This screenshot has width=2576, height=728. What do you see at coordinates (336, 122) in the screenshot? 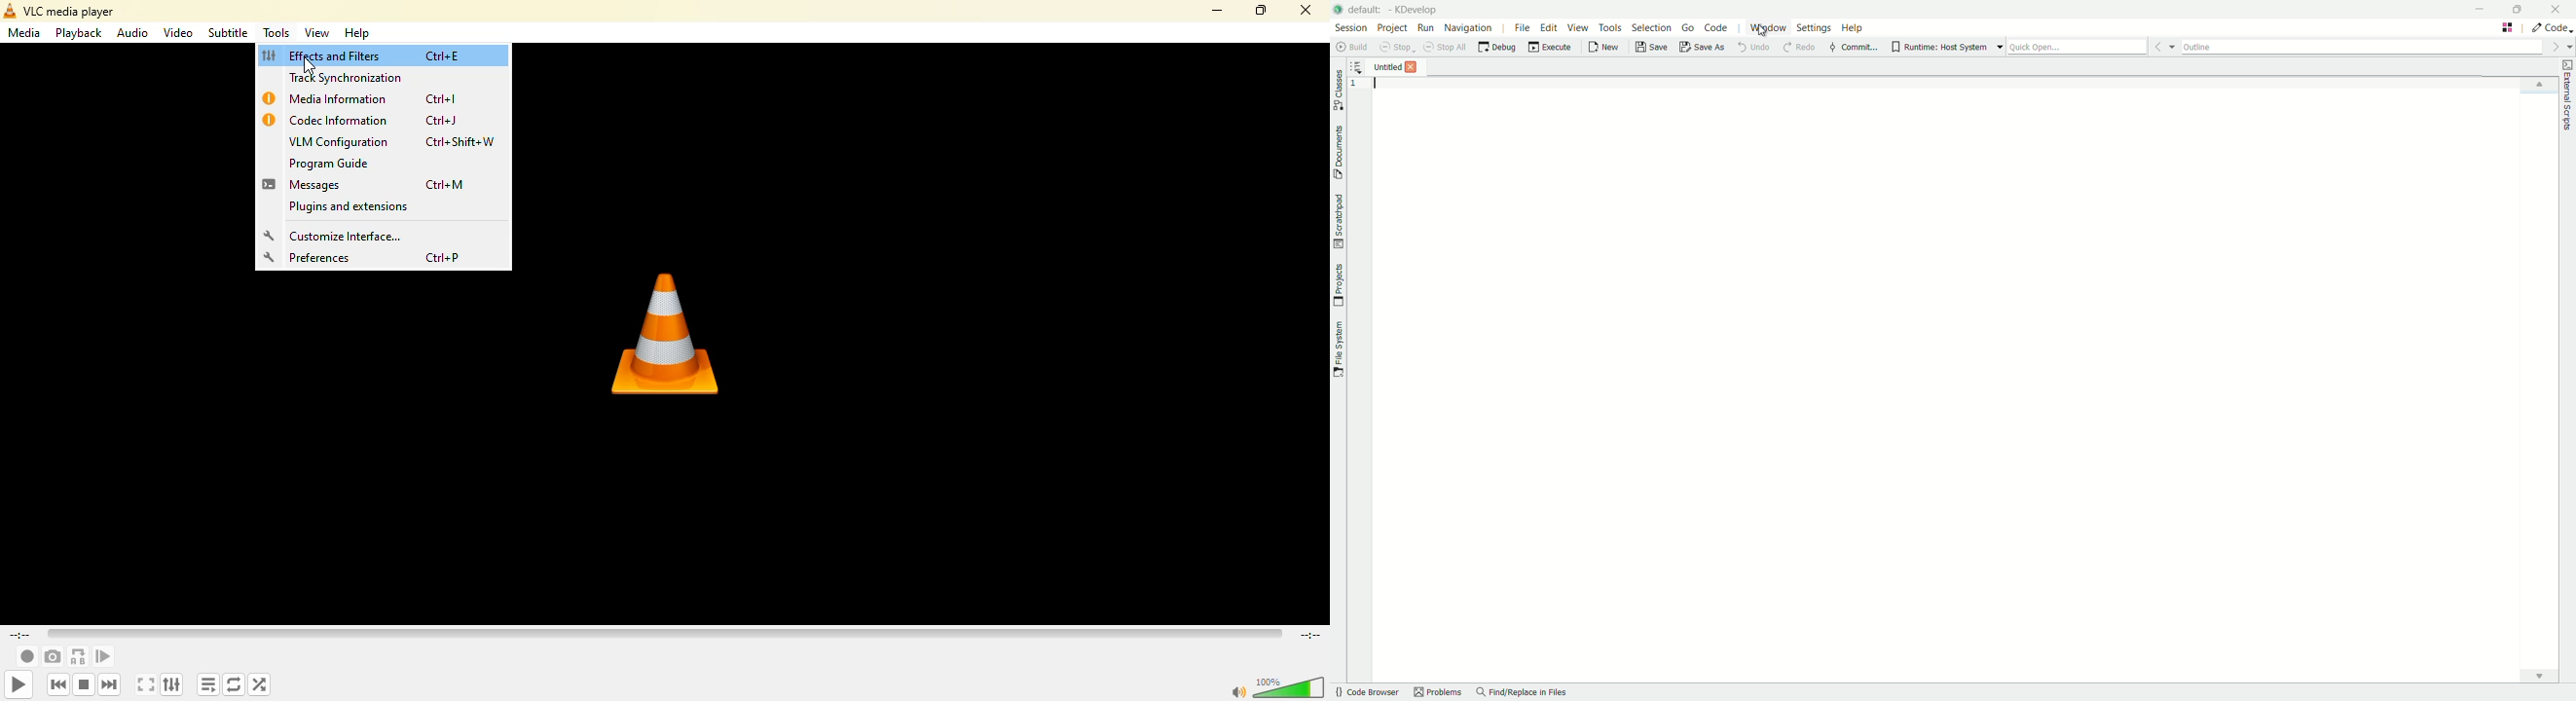
I see `codex information` at bounding box center [336, 122].